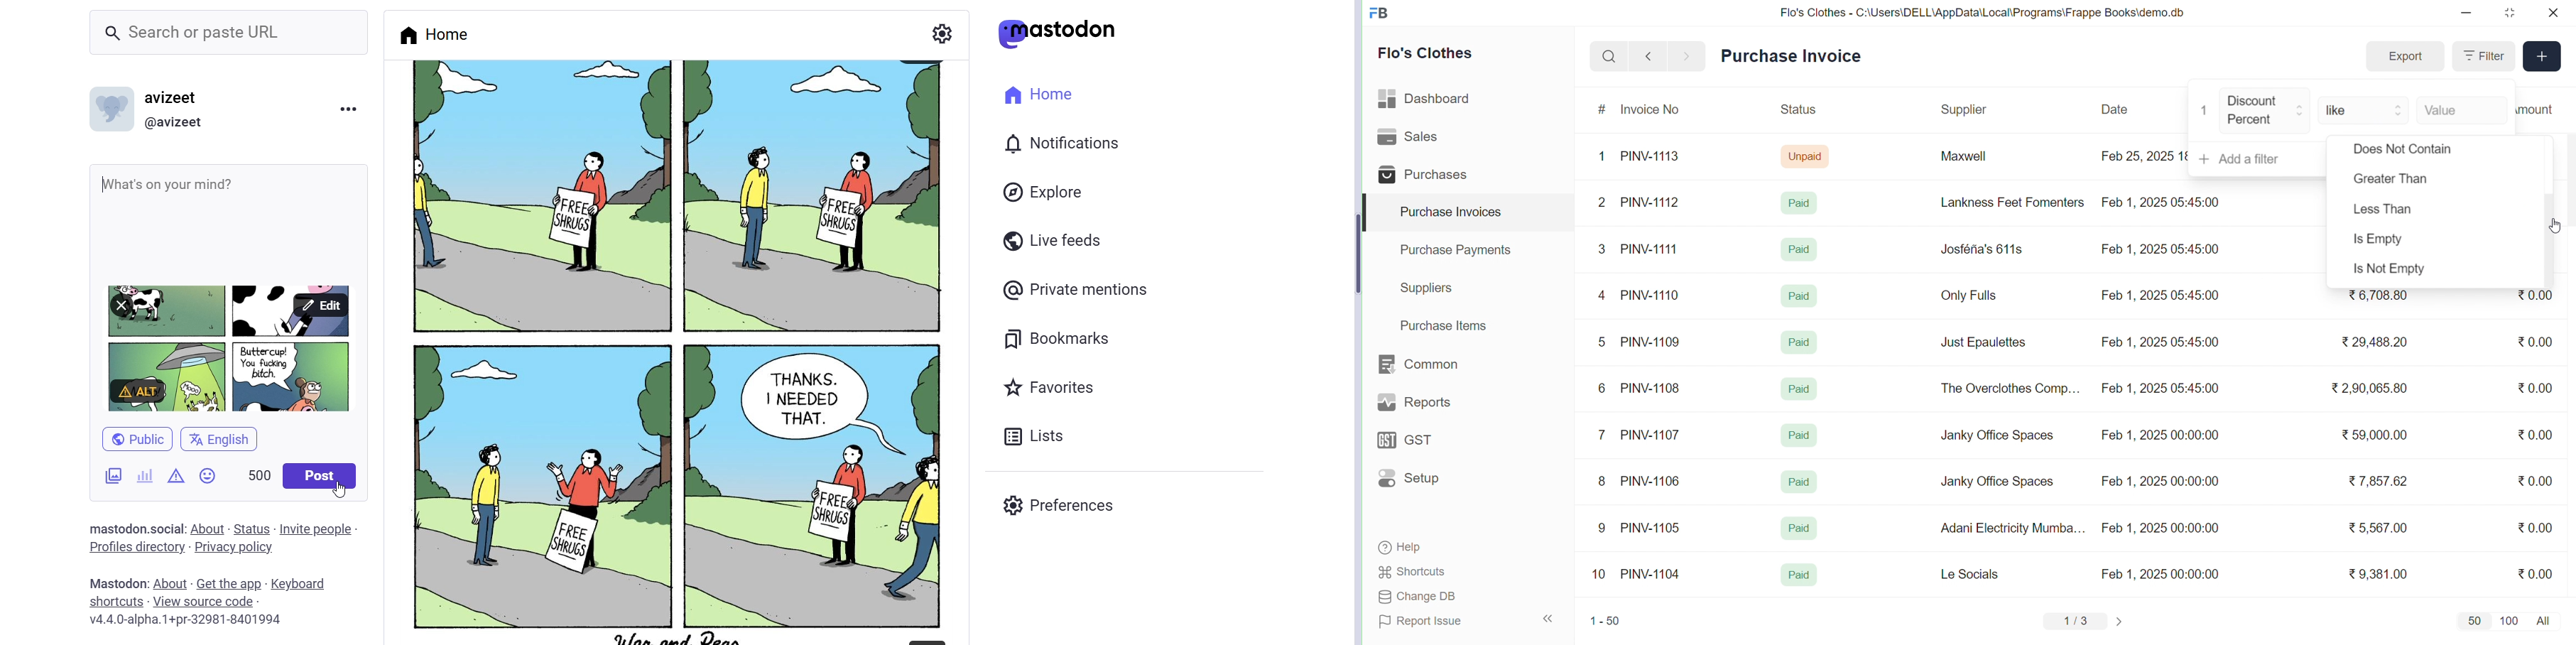 The height and width of the screenshot is (672, 2576). What do you see at coordinates (1802, 202) in the screenshot?
I see `Paid` at bounding box center [1802, 202].